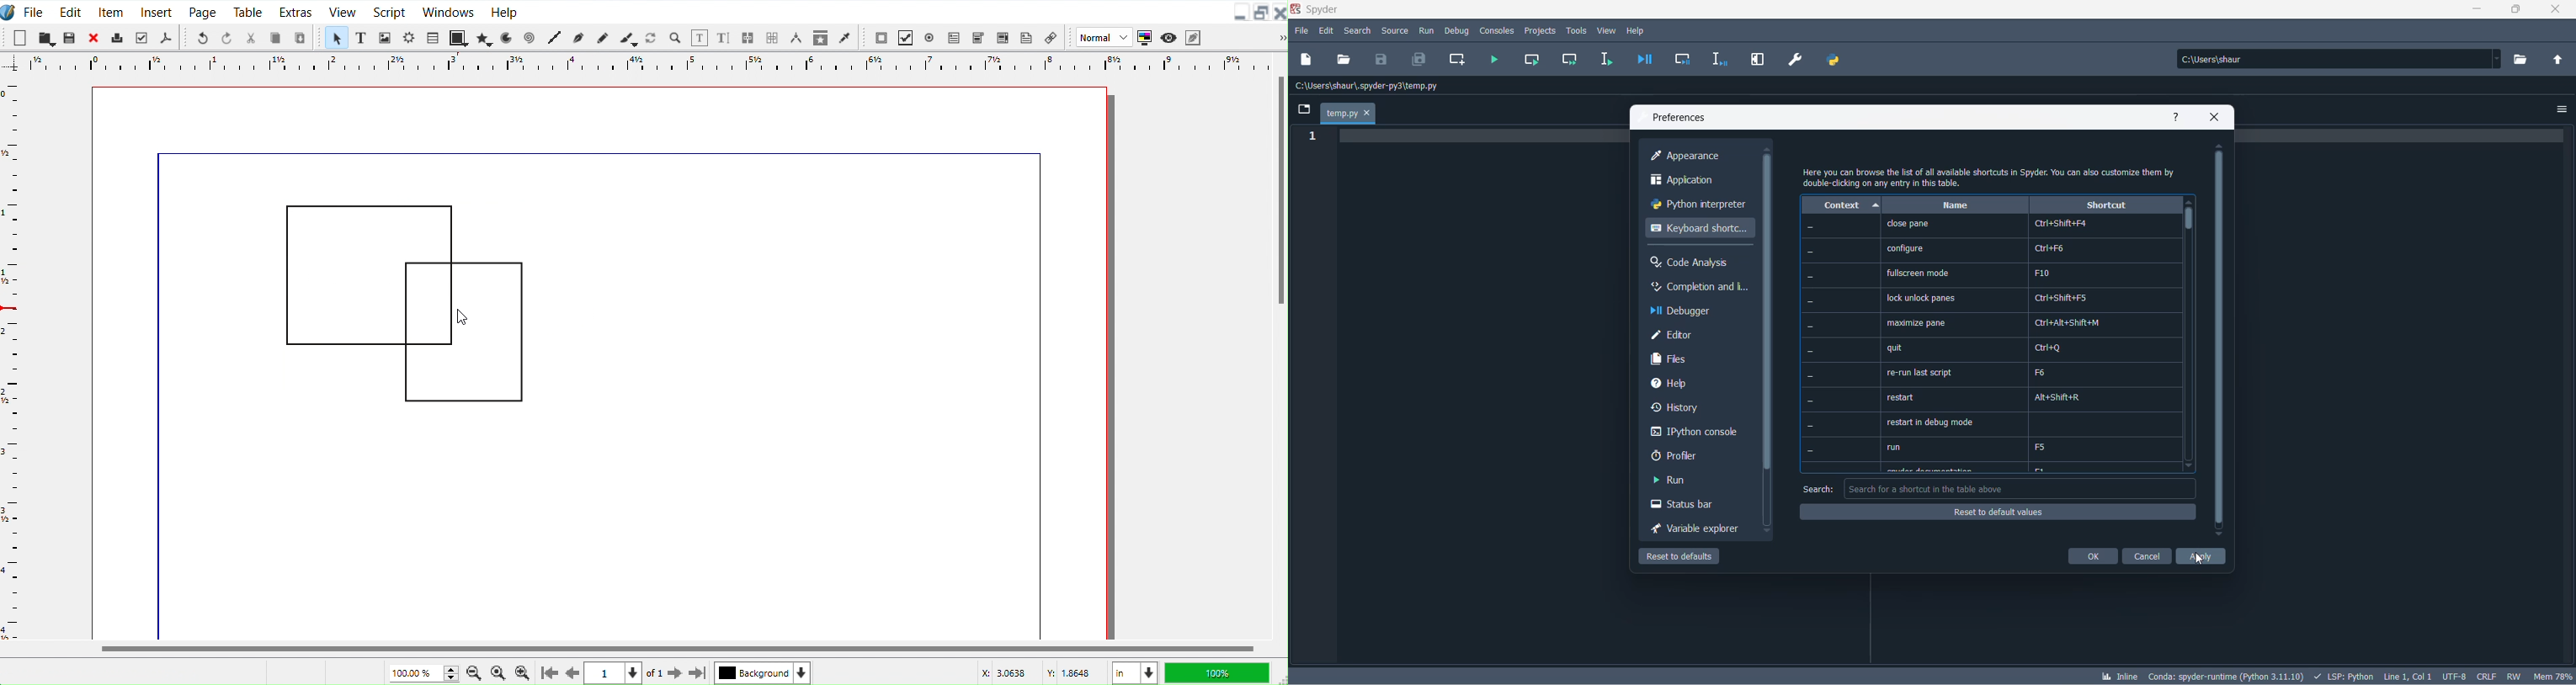 The image size is (2576, 700). Describe the element at coordinates (1040, 401) in the screenshot. I see `line` at that location.